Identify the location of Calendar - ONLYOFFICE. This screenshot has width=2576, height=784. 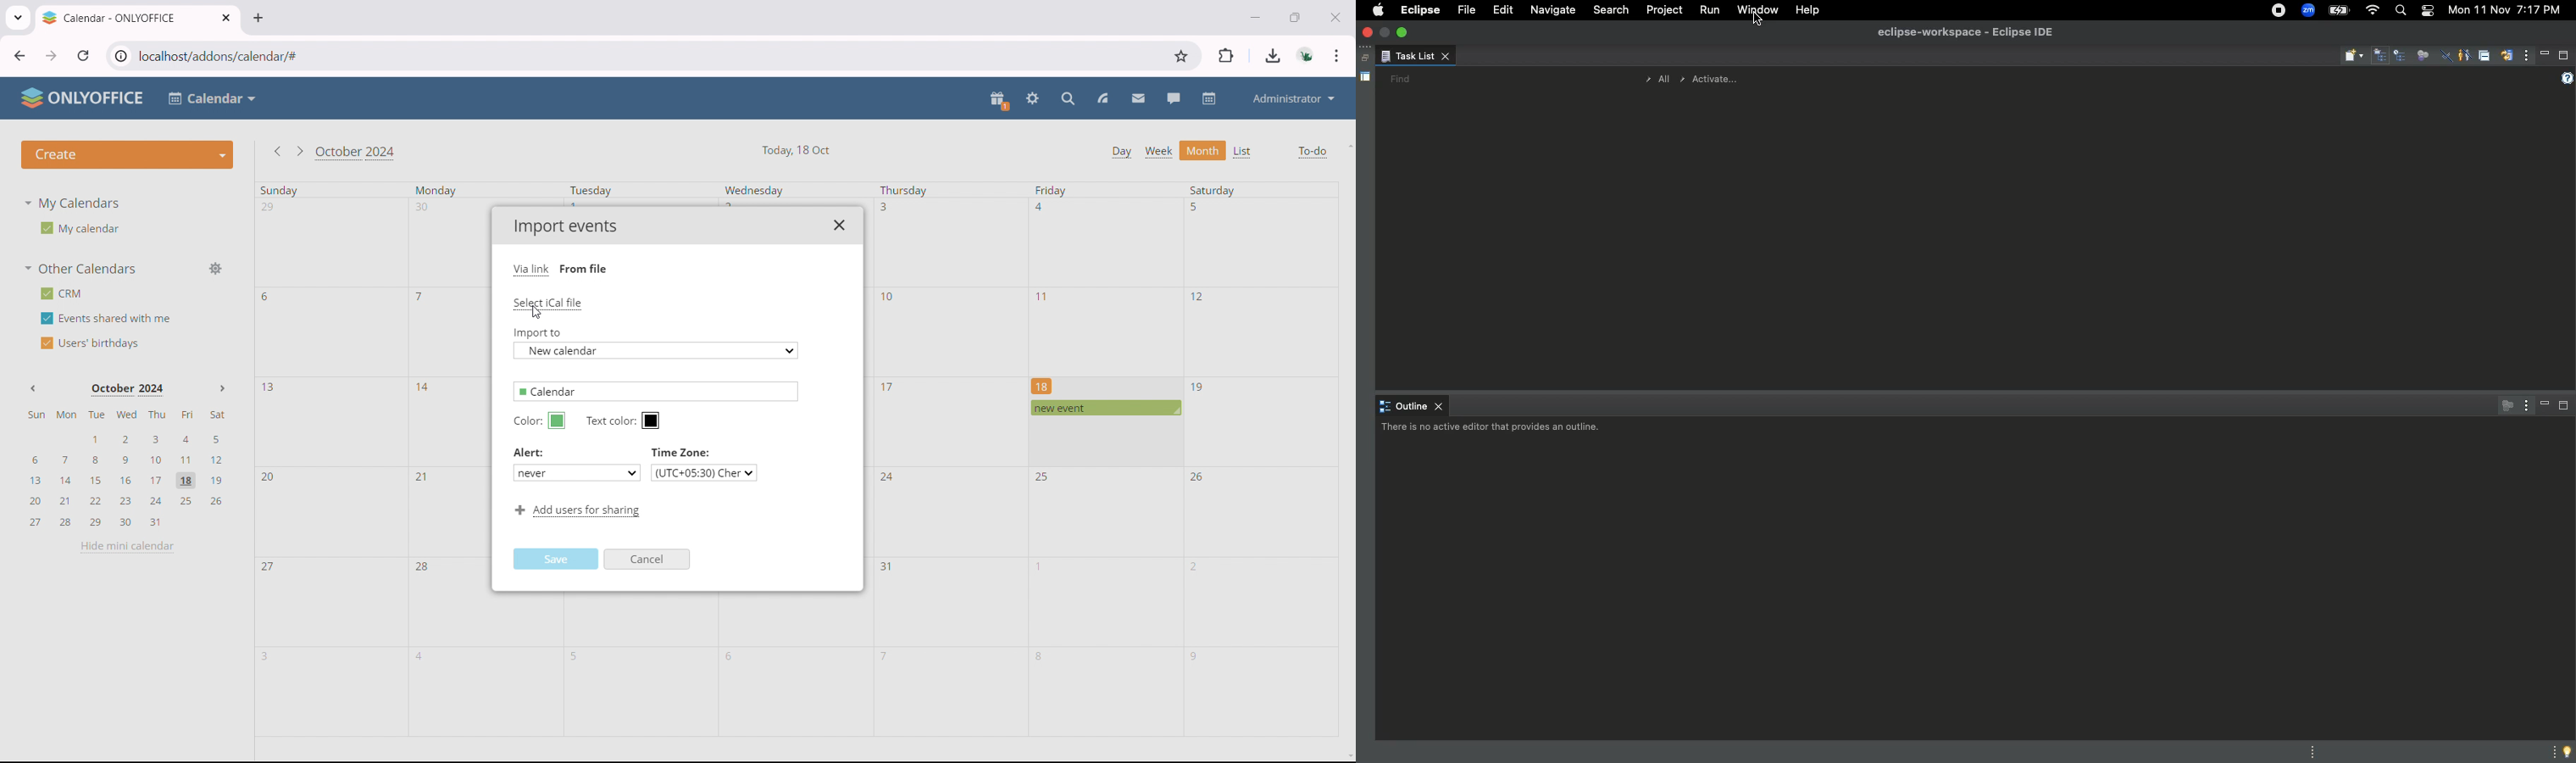
(109, 18).